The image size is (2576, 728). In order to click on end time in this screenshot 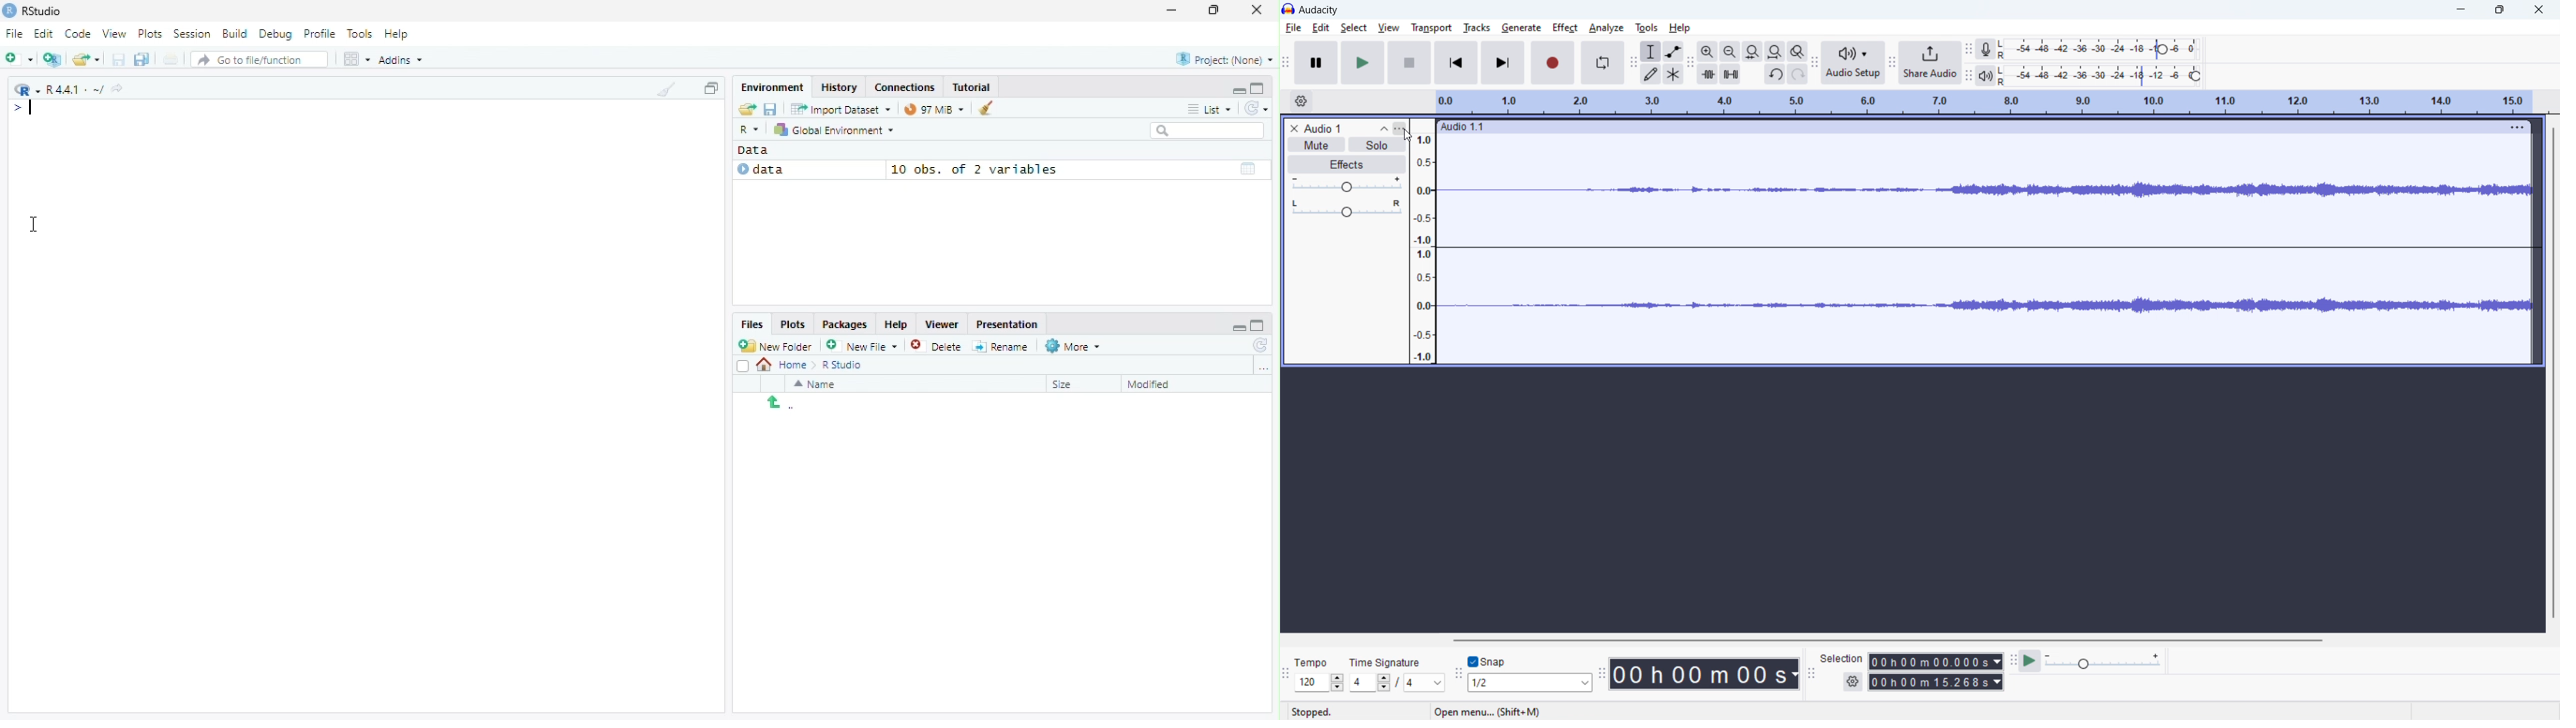, I will do `click(1937, 683)`.